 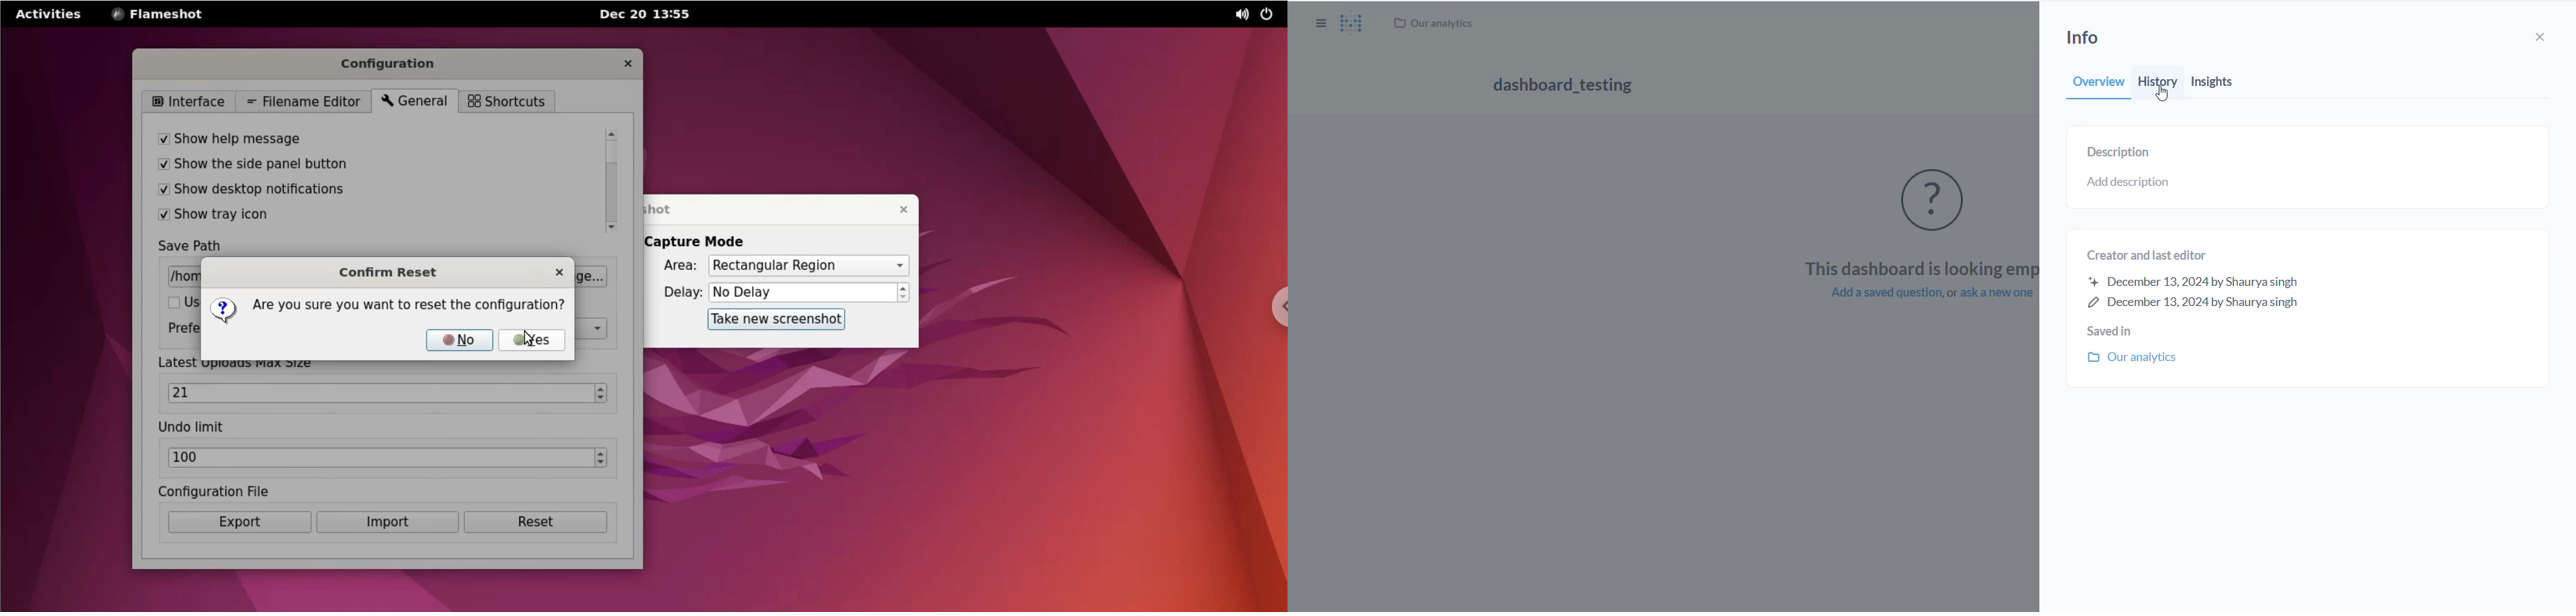 What do you see at coordinates (1876, 294) in the screenshot?
I see `add a saved question` at bounding box center [1876, 294].